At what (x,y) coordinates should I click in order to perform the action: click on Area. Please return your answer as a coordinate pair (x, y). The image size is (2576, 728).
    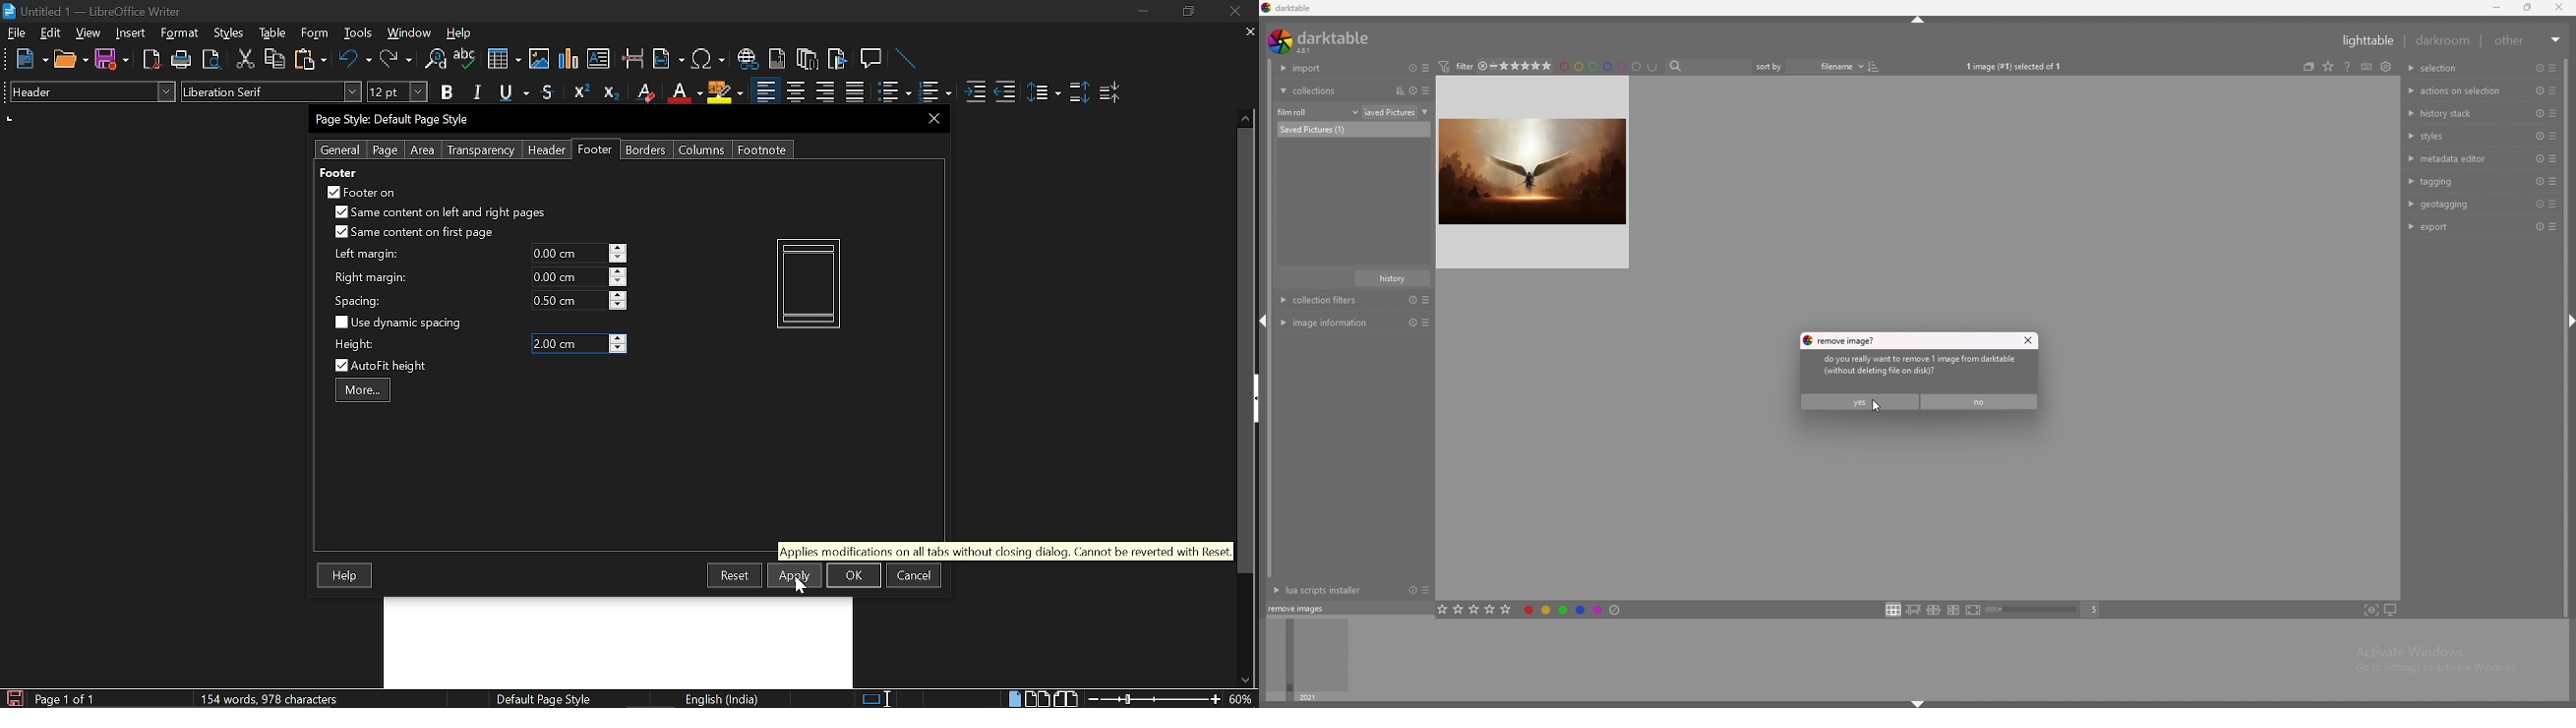
    Looking at the image, I should click on (423, 150).